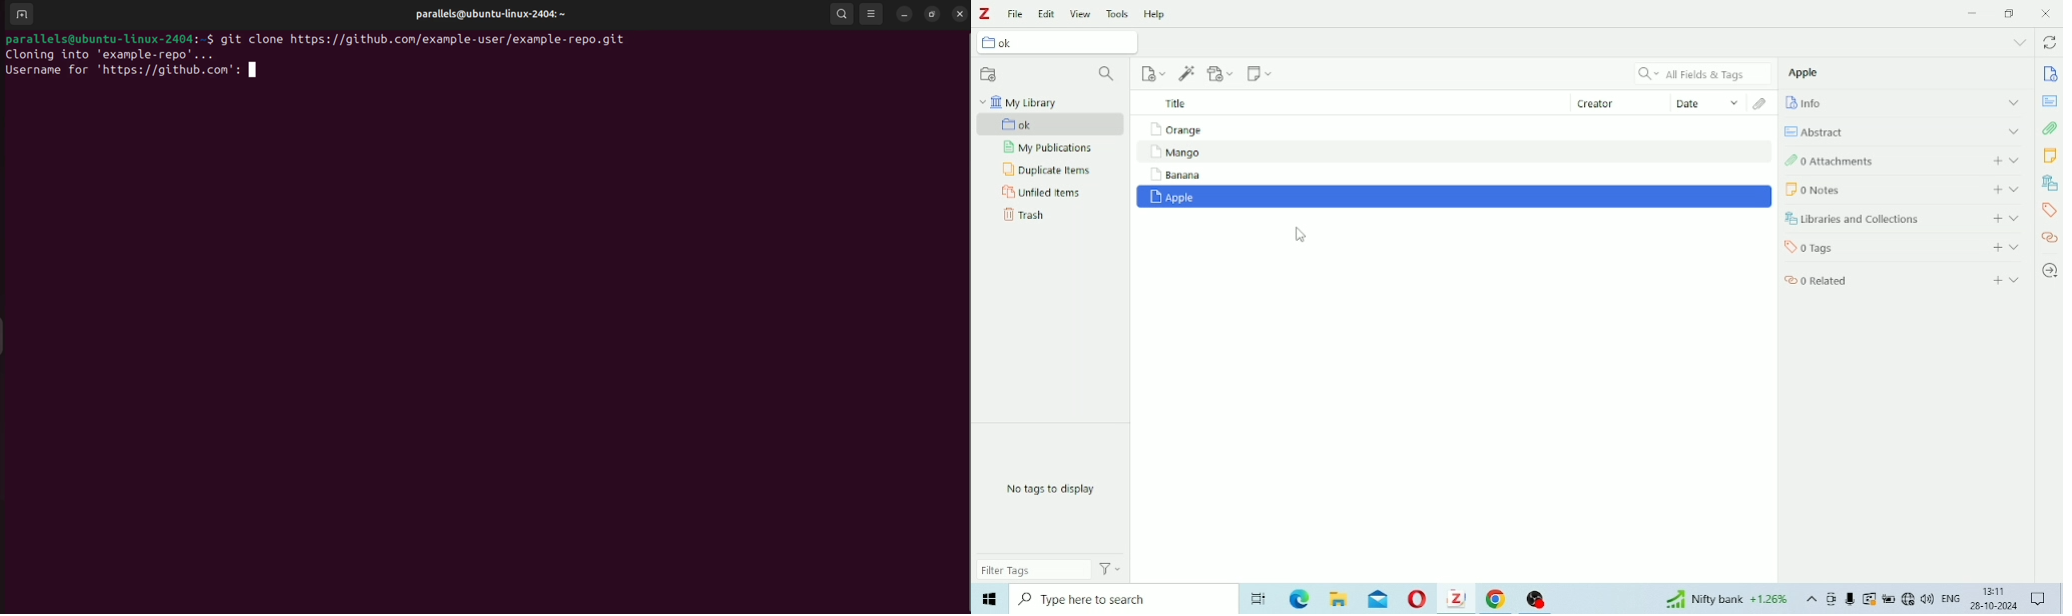 The height and width of the screenshot is (616, 2072). What do you see at coordinates (1344, 103) in the screenshot?
I see `Title` at bounding box center [1344, 103].